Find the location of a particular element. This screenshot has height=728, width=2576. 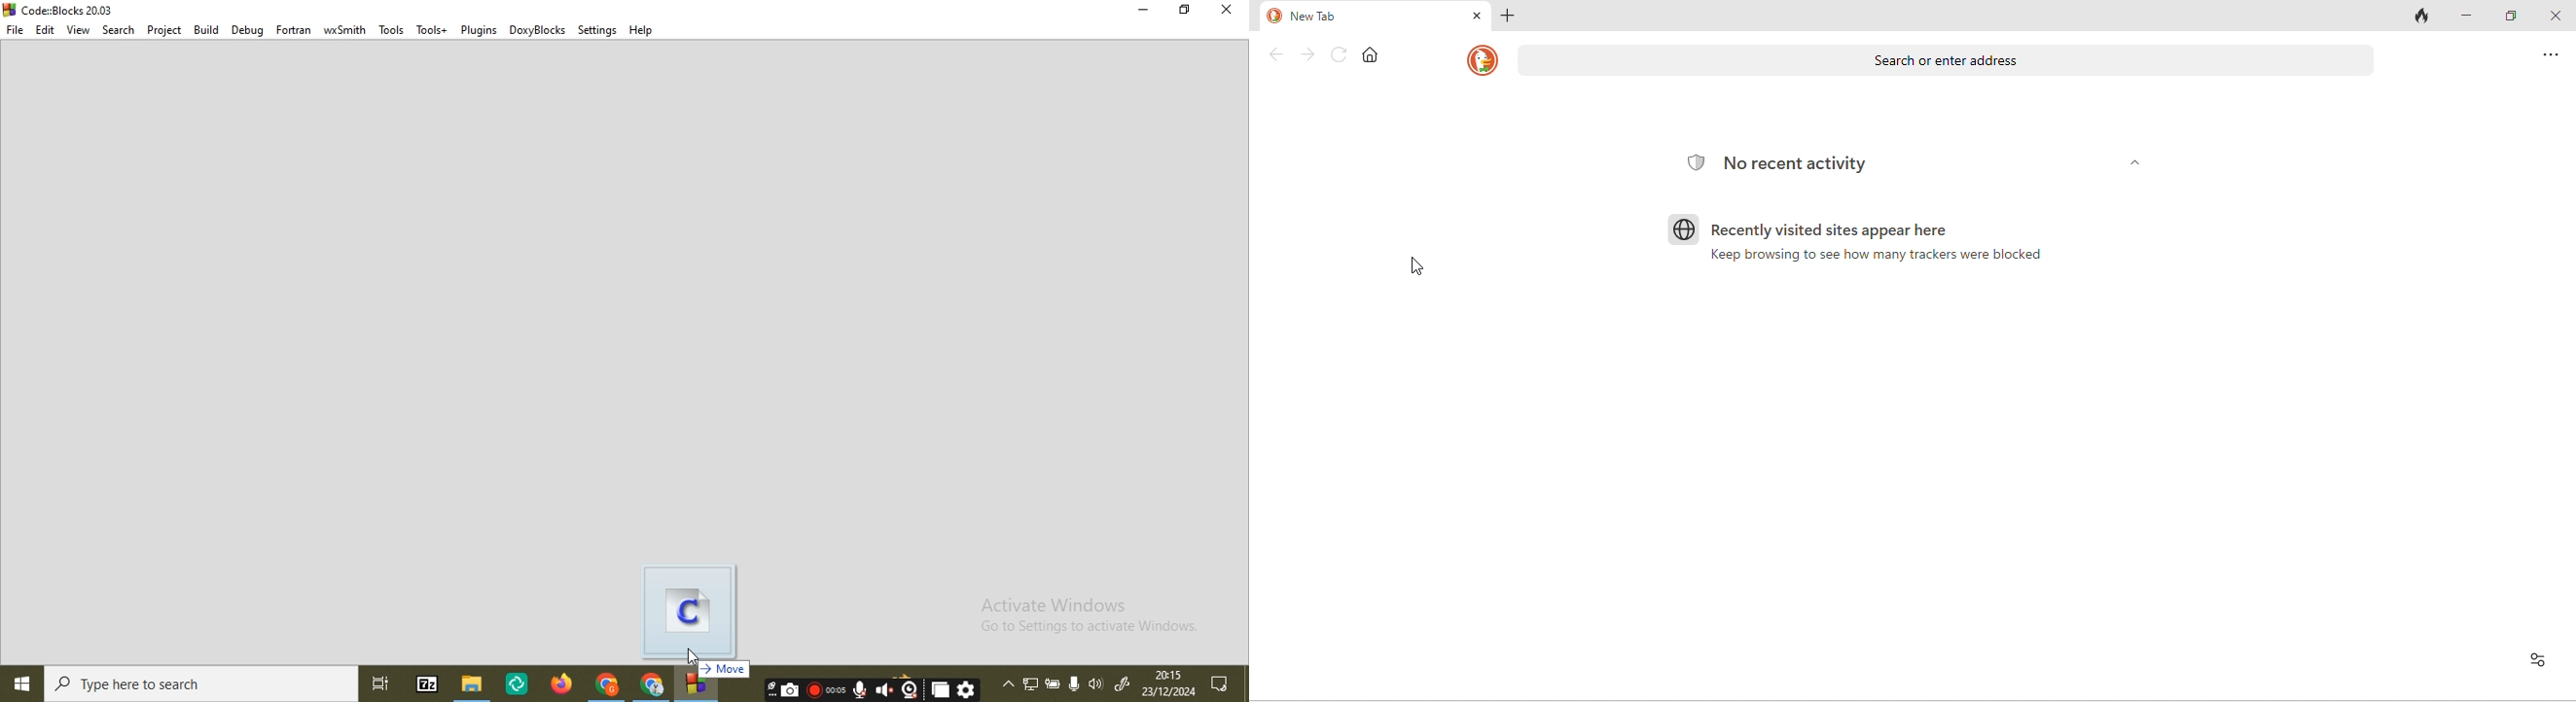

keep browsing to see how many trackers were blocked is located at coordinates (1874, 256).